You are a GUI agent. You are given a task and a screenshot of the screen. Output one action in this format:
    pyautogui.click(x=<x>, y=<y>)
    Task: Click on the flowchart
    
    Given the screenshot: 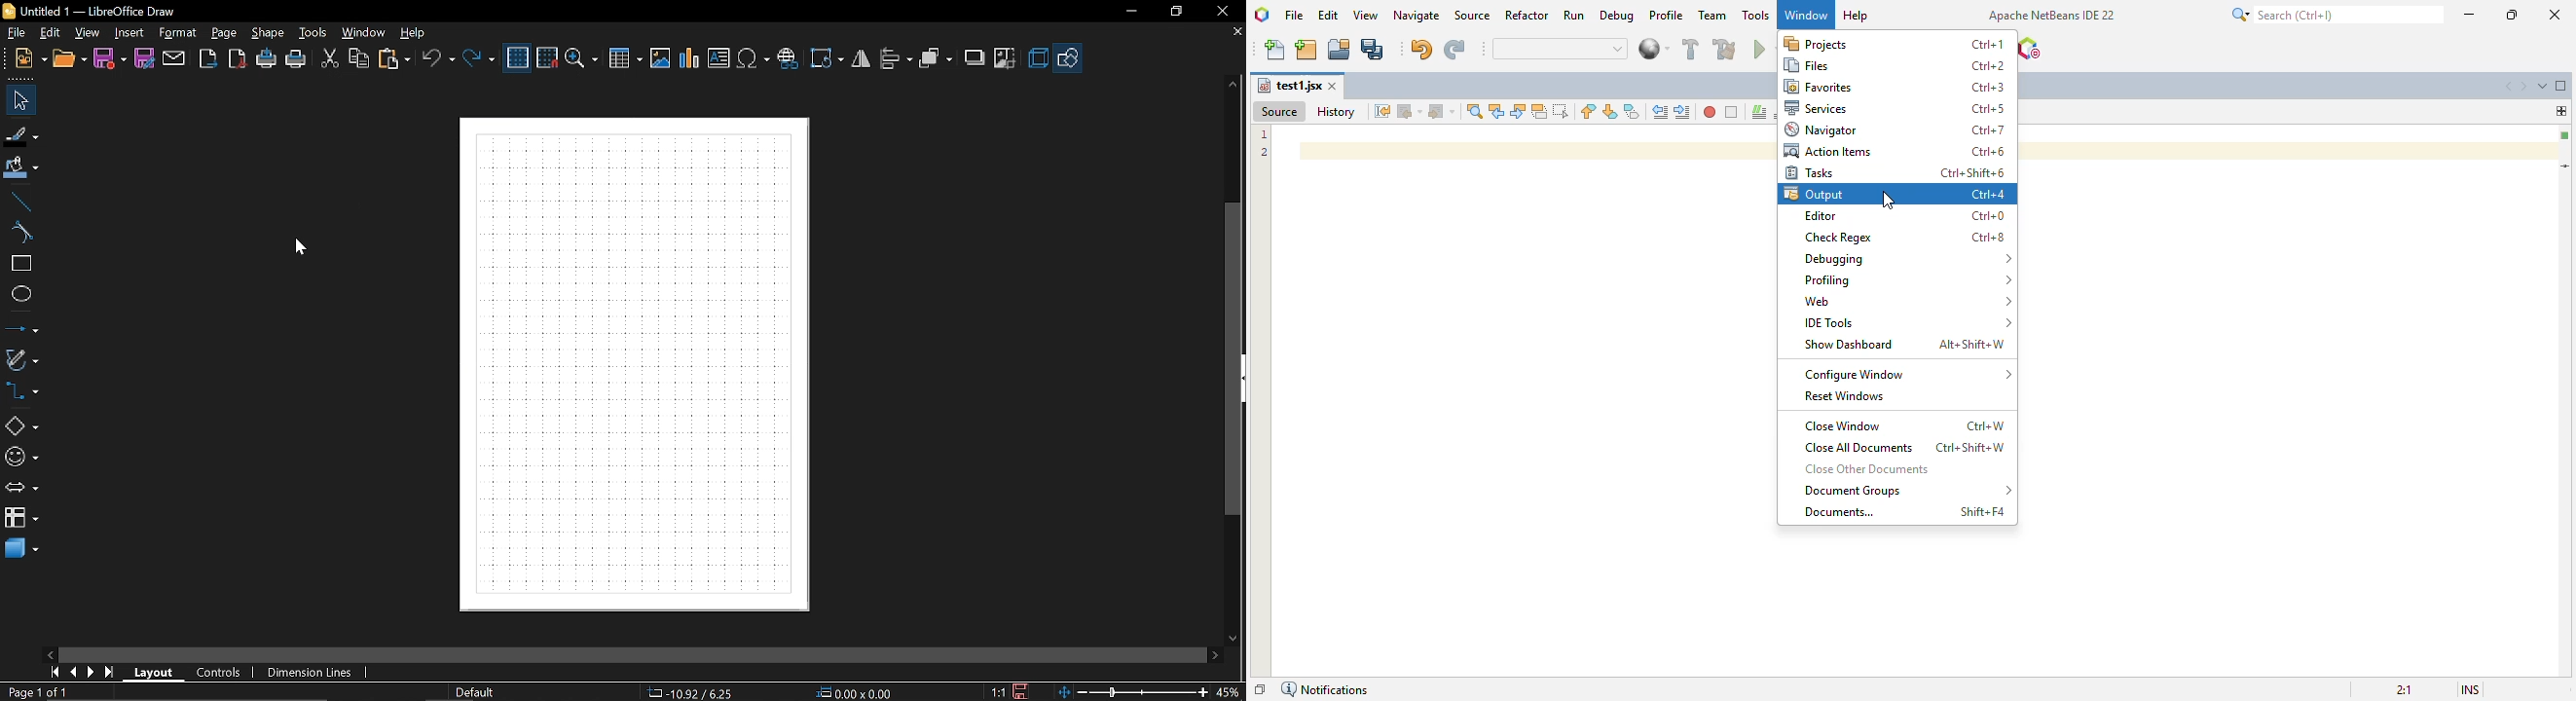 What is the action you would take?
    pyautogui.click(x=21, y=517)
    